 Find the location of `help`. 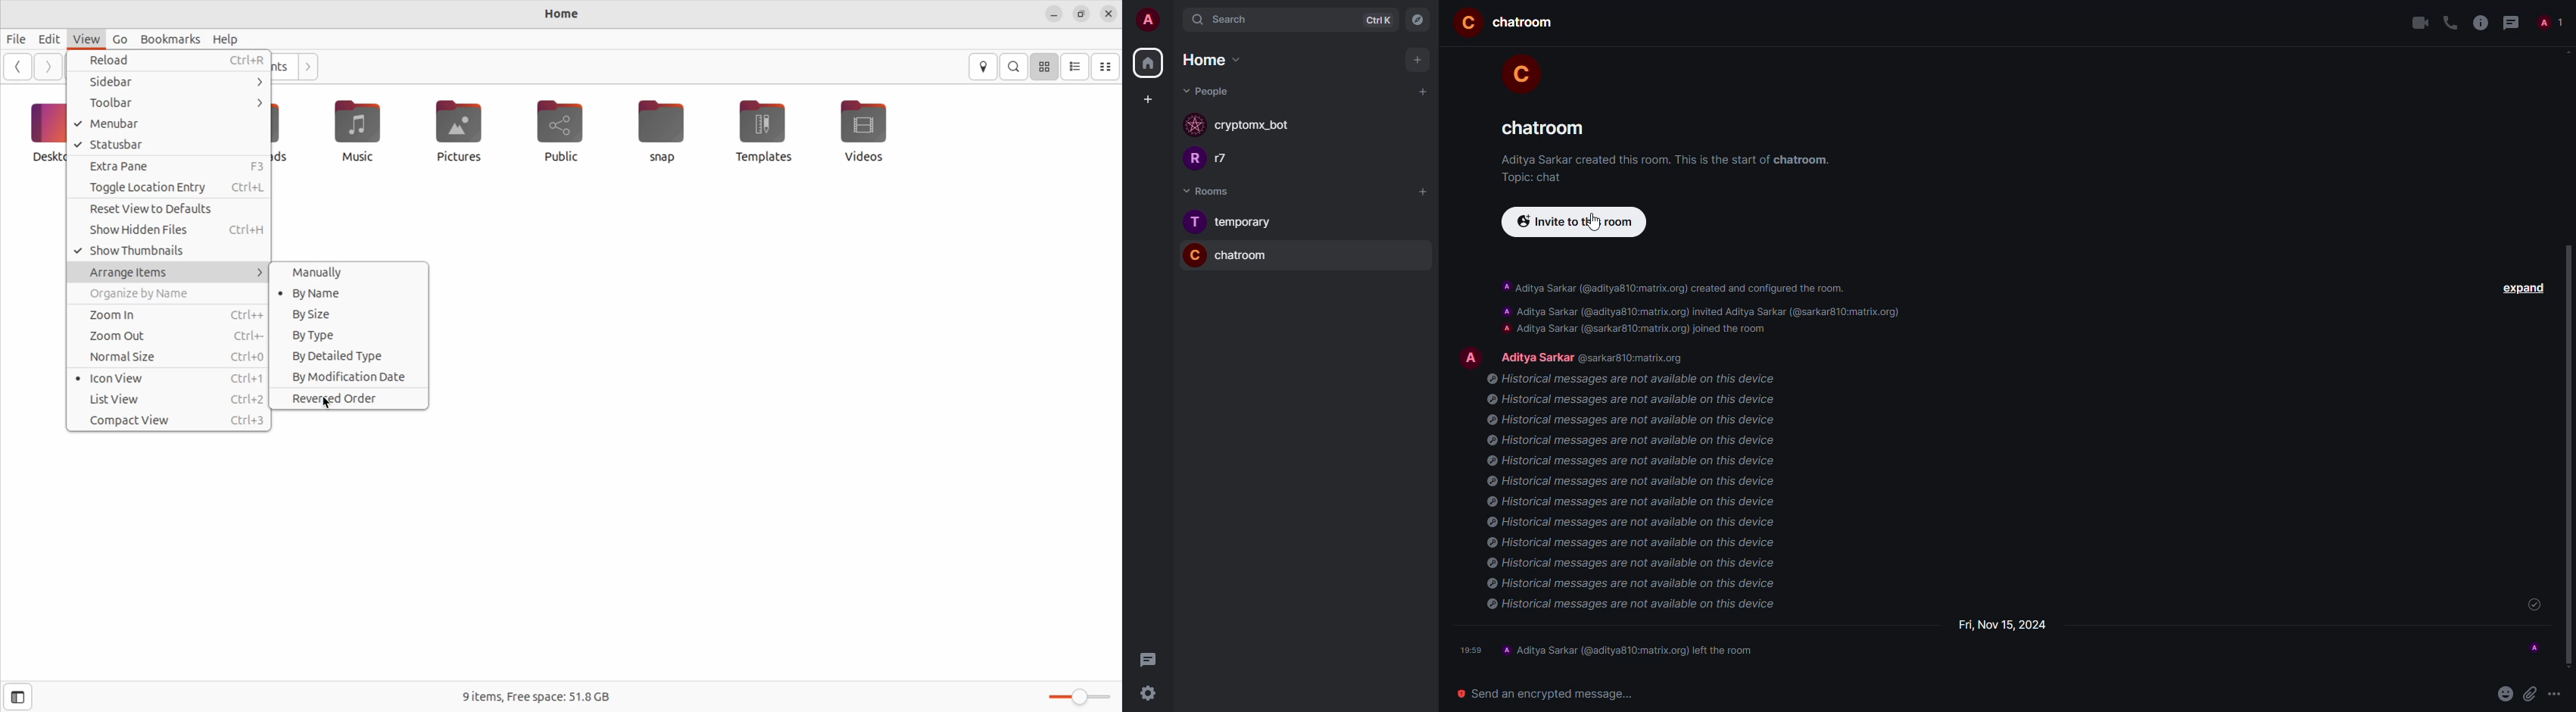

help is located at coordinates (227, 39).